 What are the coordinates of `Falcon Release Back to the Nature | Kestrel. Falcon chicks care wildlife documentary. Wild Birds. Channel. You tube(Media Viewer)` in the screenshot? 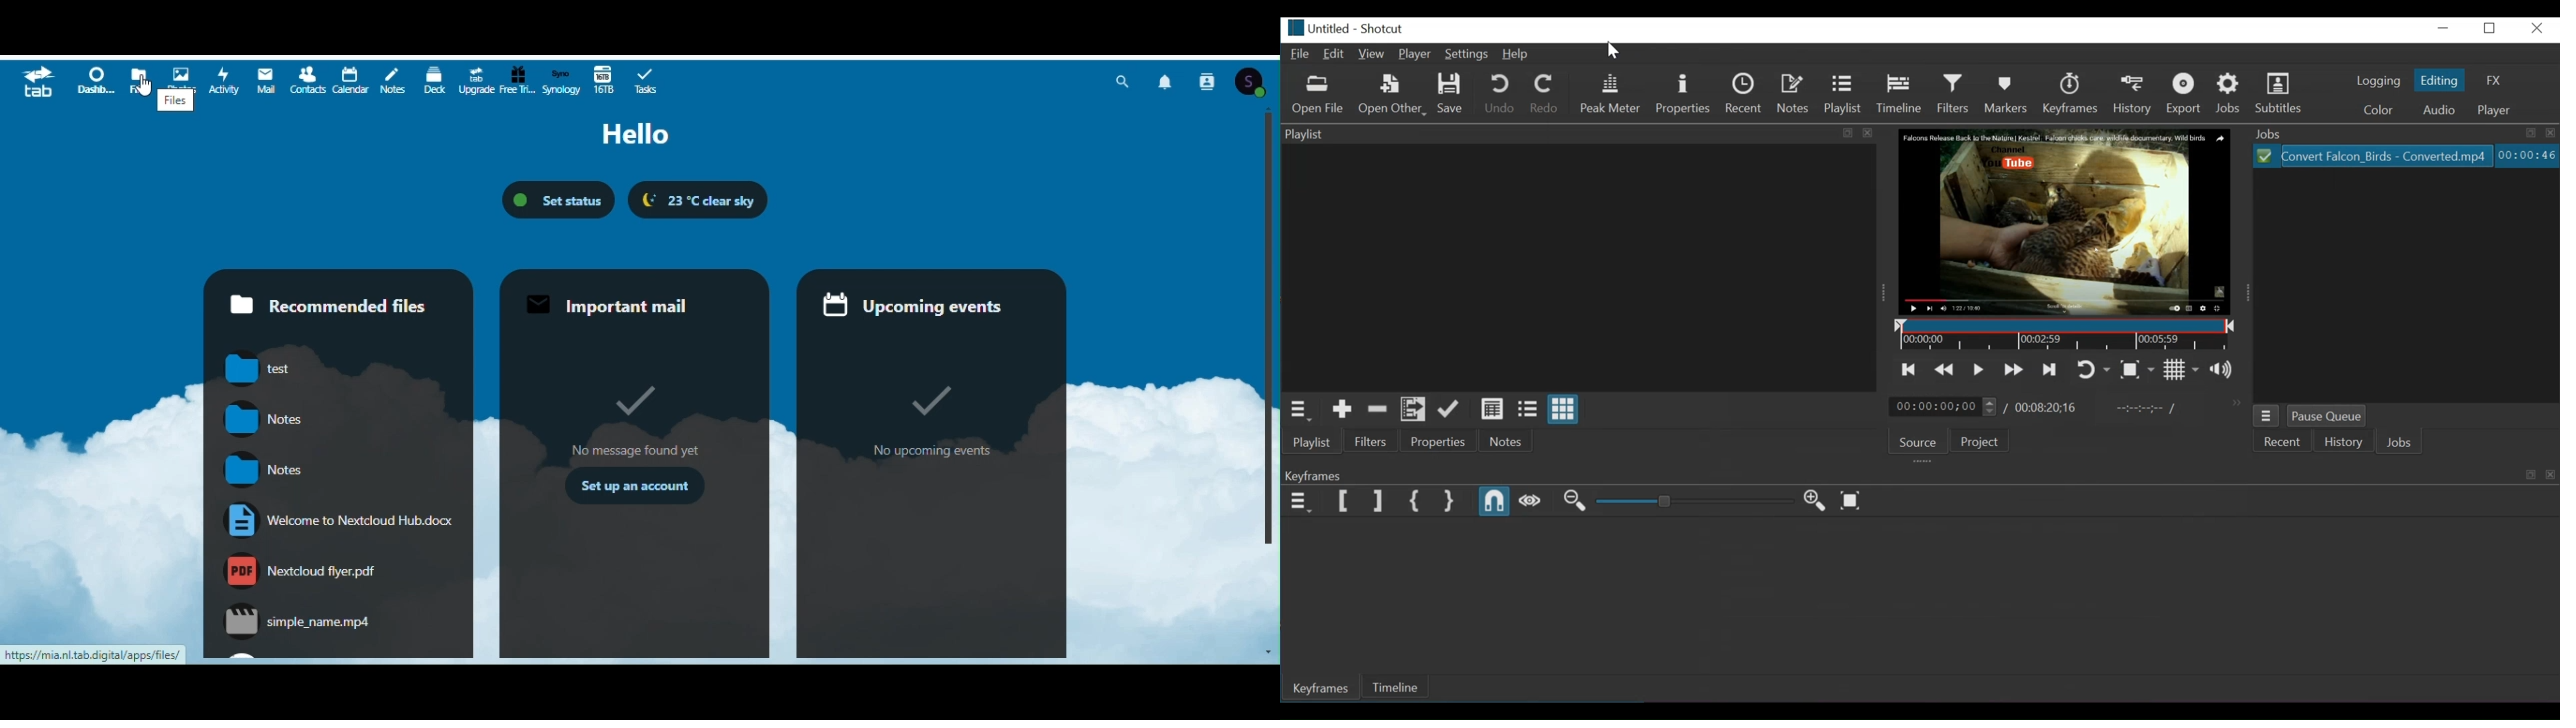 It's located at (2061, 221).